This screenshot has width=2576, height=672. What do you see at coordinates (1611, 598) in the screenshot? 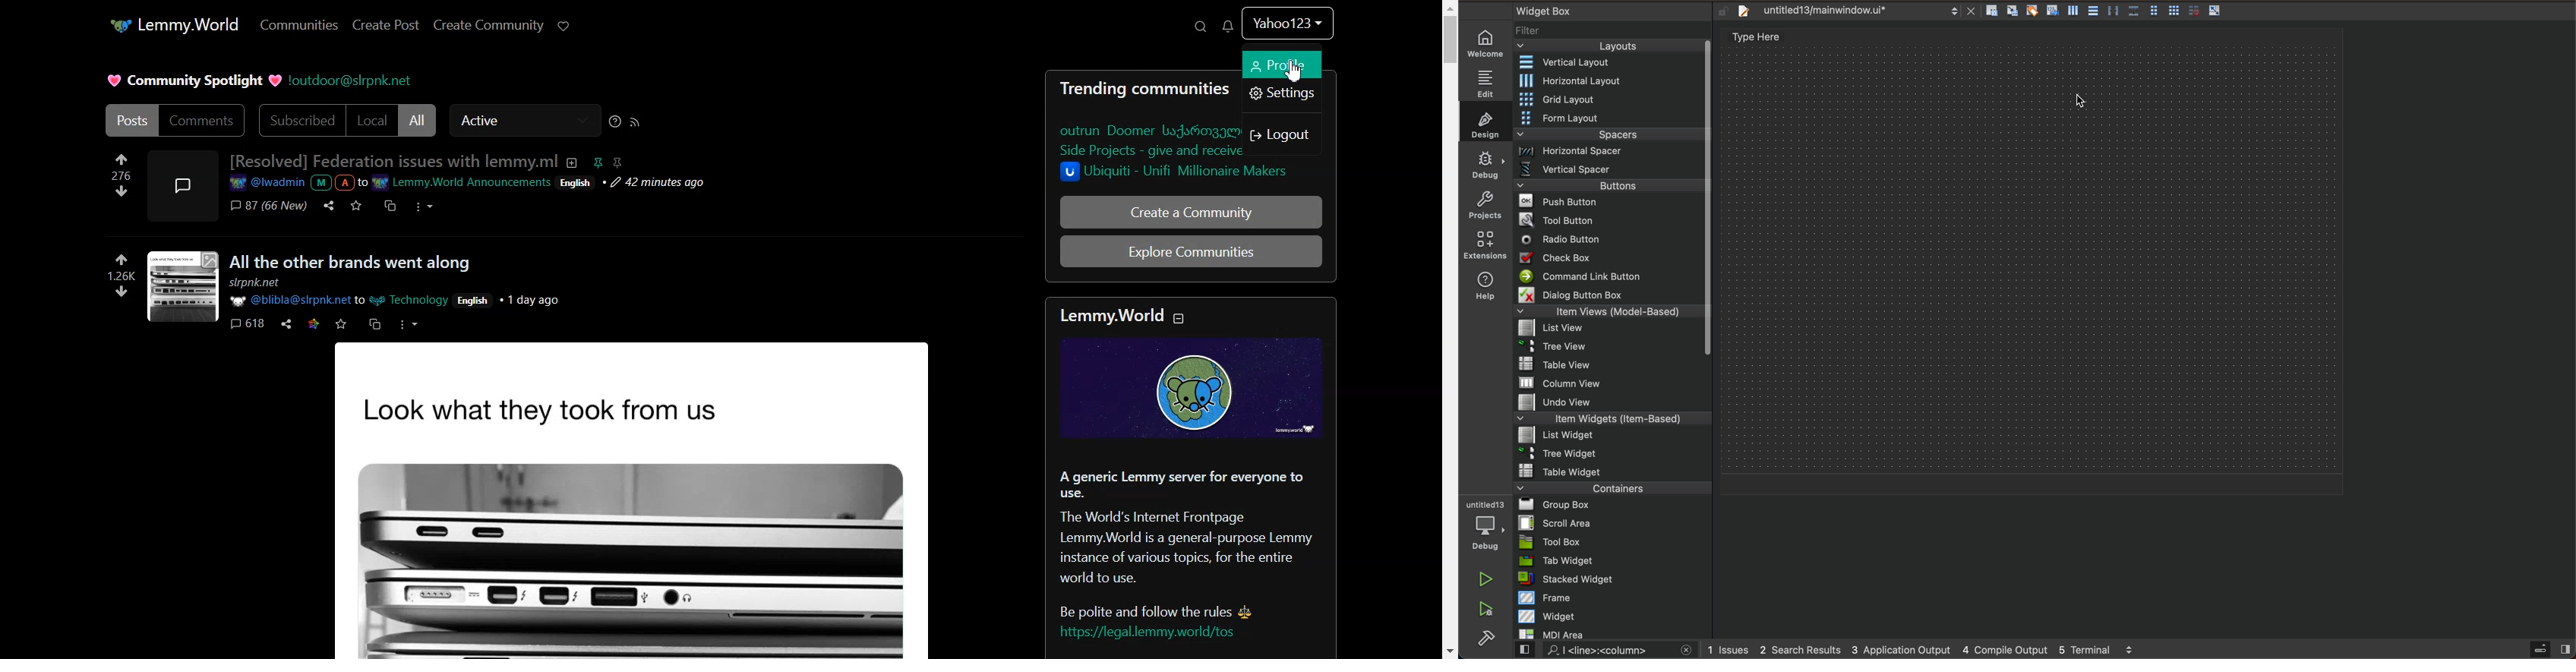
I see `frame` at bounding box center [1611, 598].